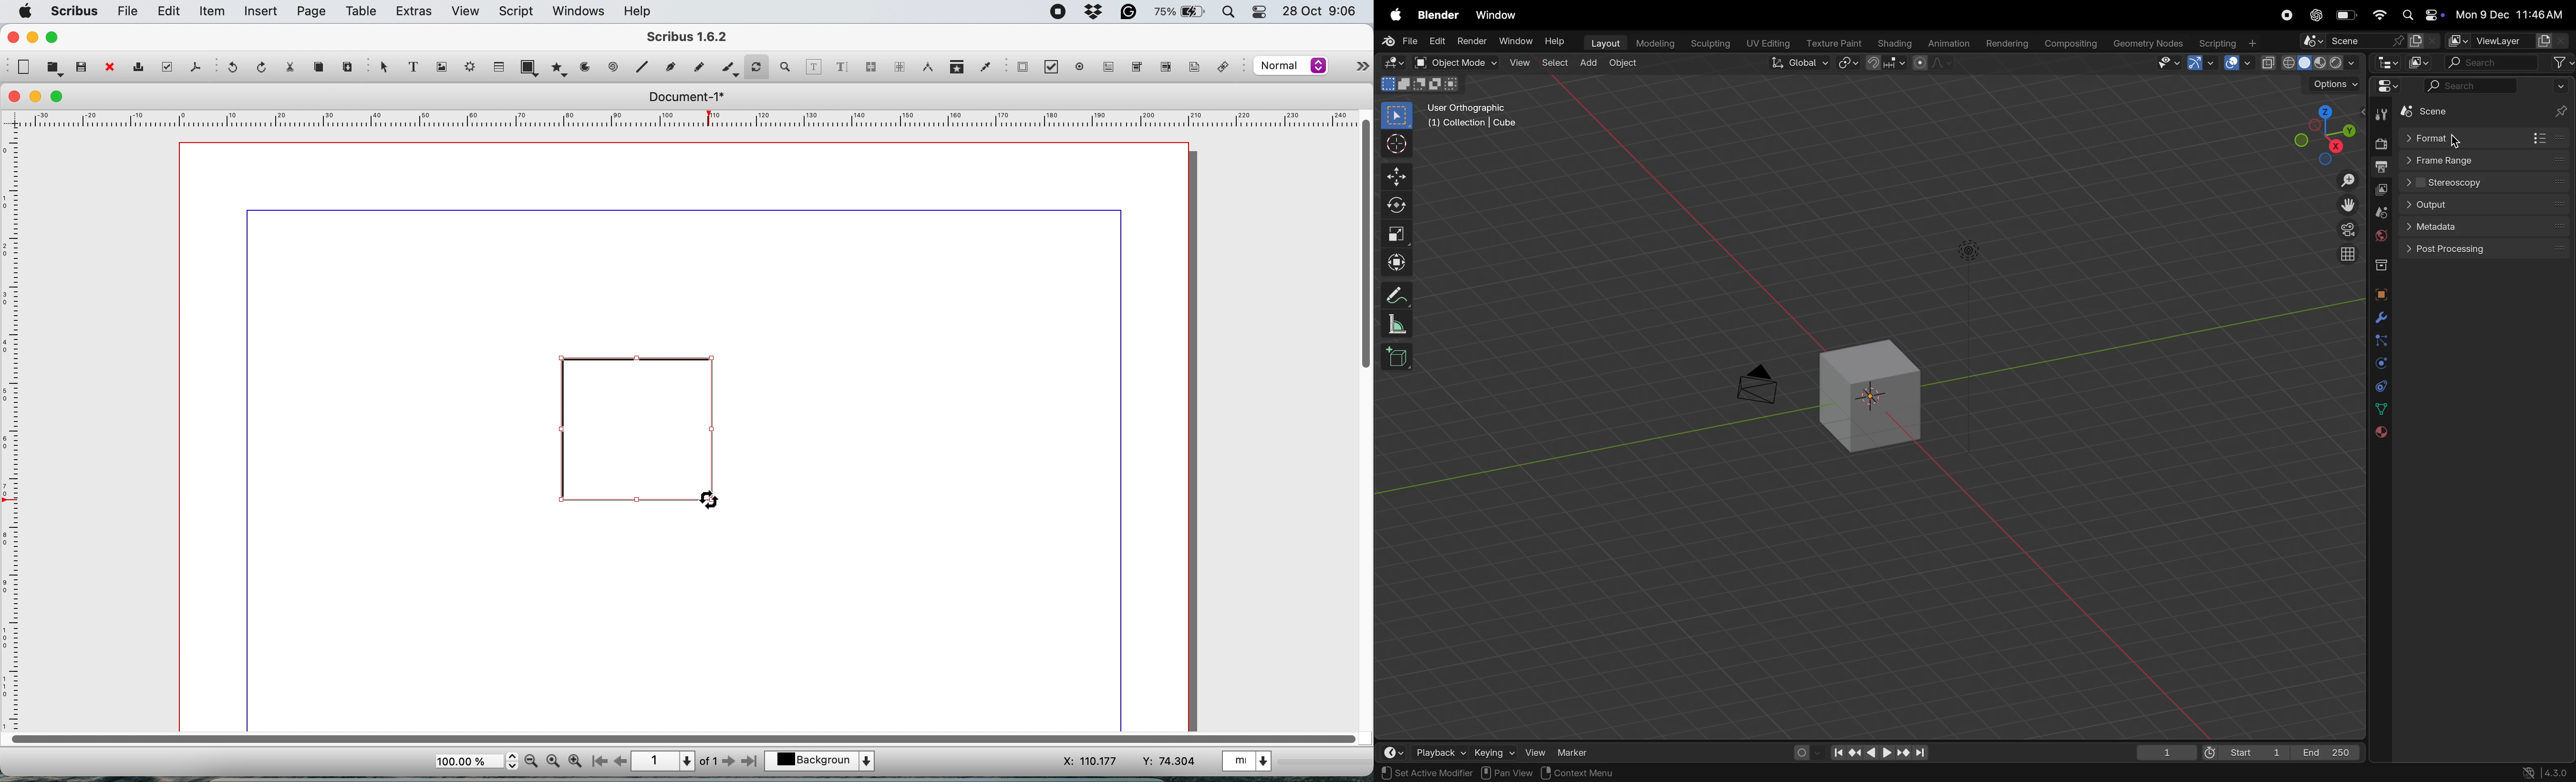 This screenshot has width=2576, height=784. I want to click on system logo, so click(26, 10).